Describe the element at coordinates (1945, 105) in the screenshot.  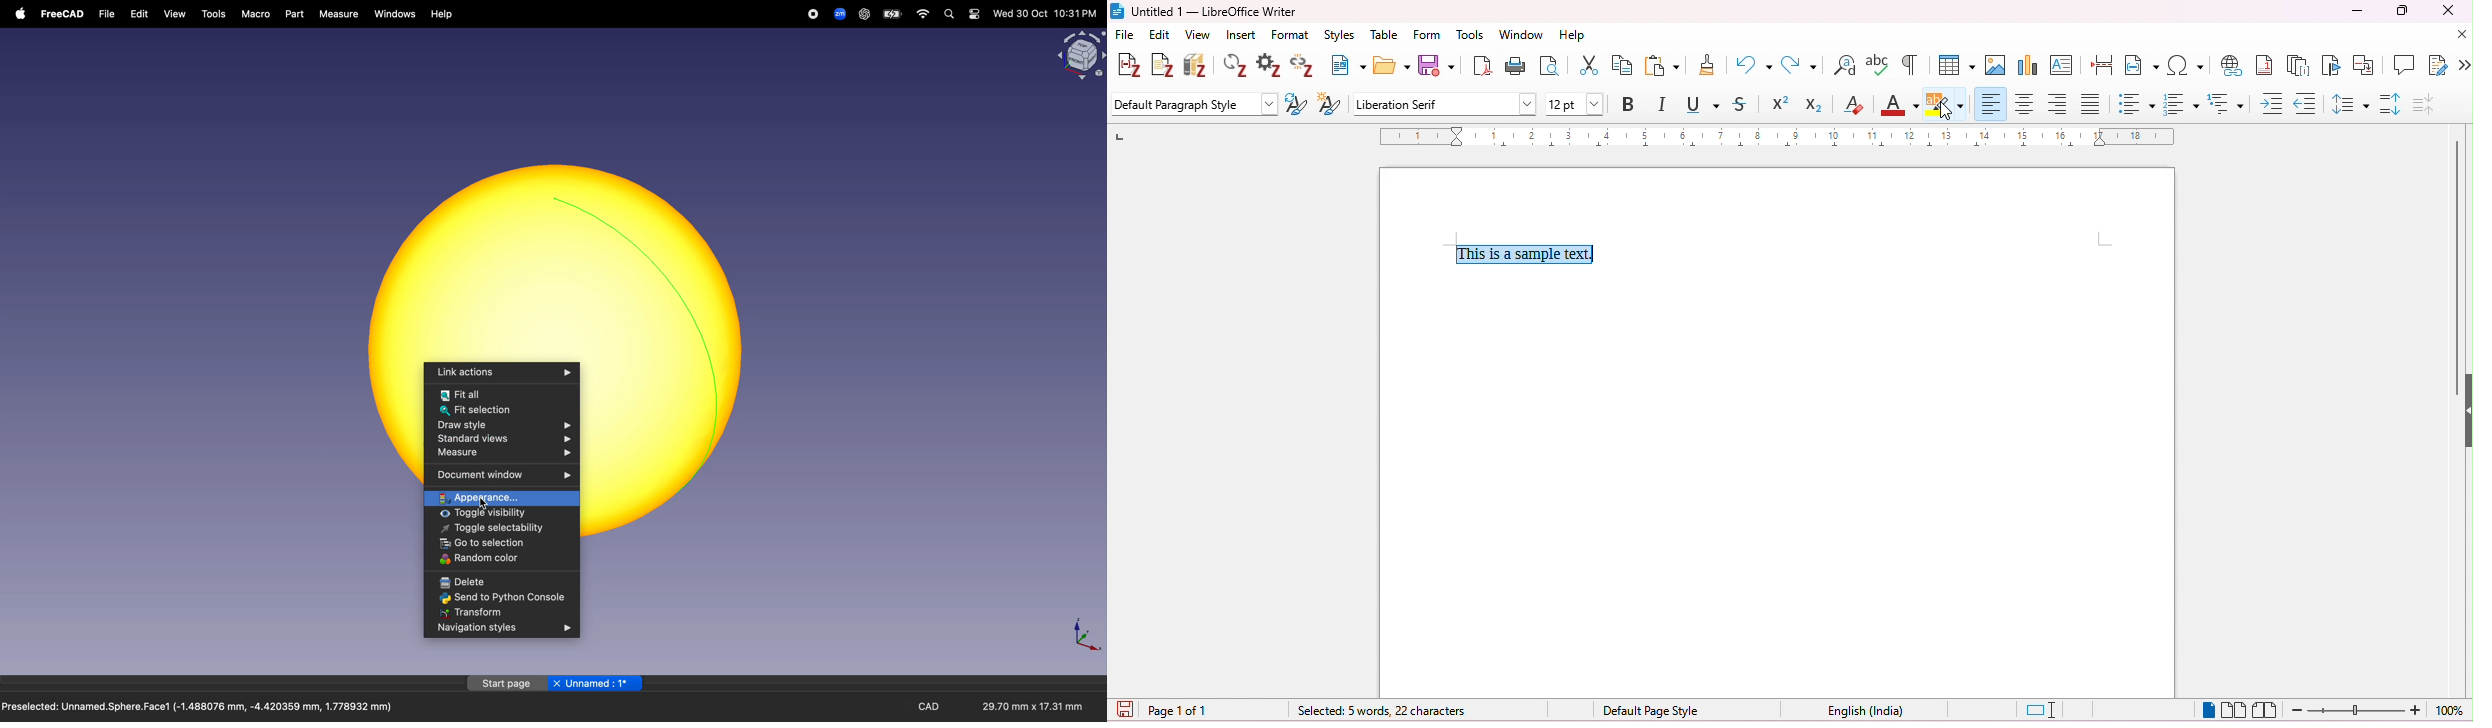
I see `highlight text in yellow` at that location.